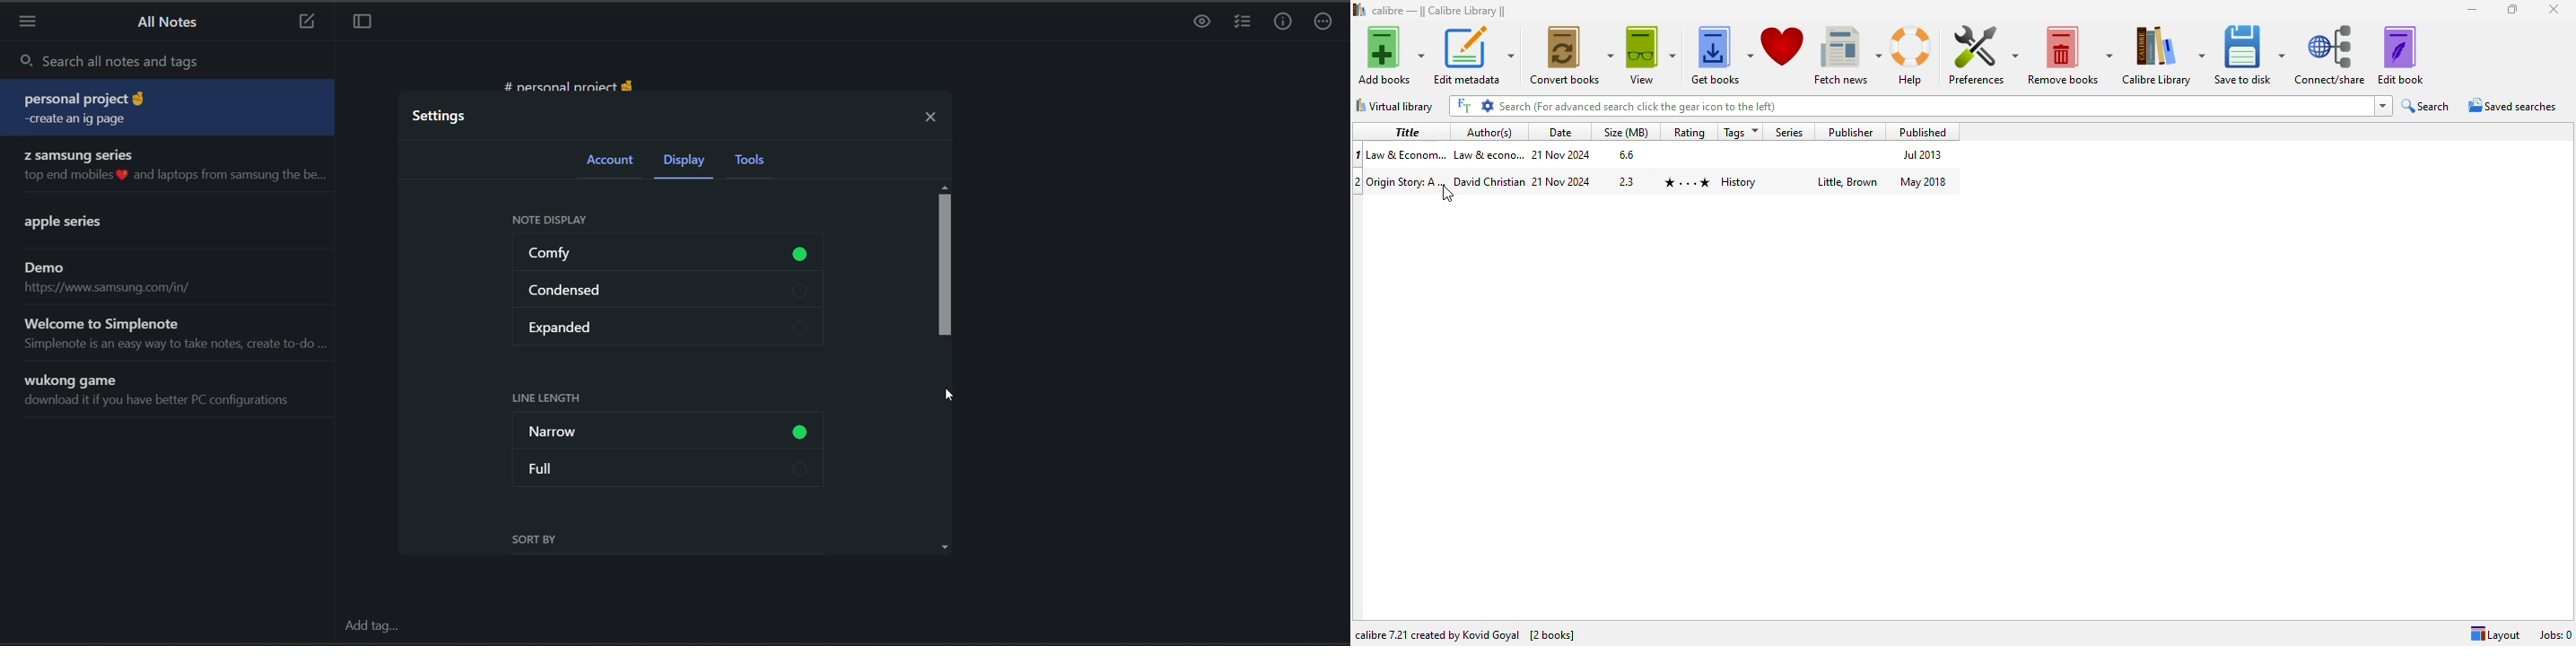 This screenshot has height=672, width=2576. I want to click on menu, so click(30, 25).